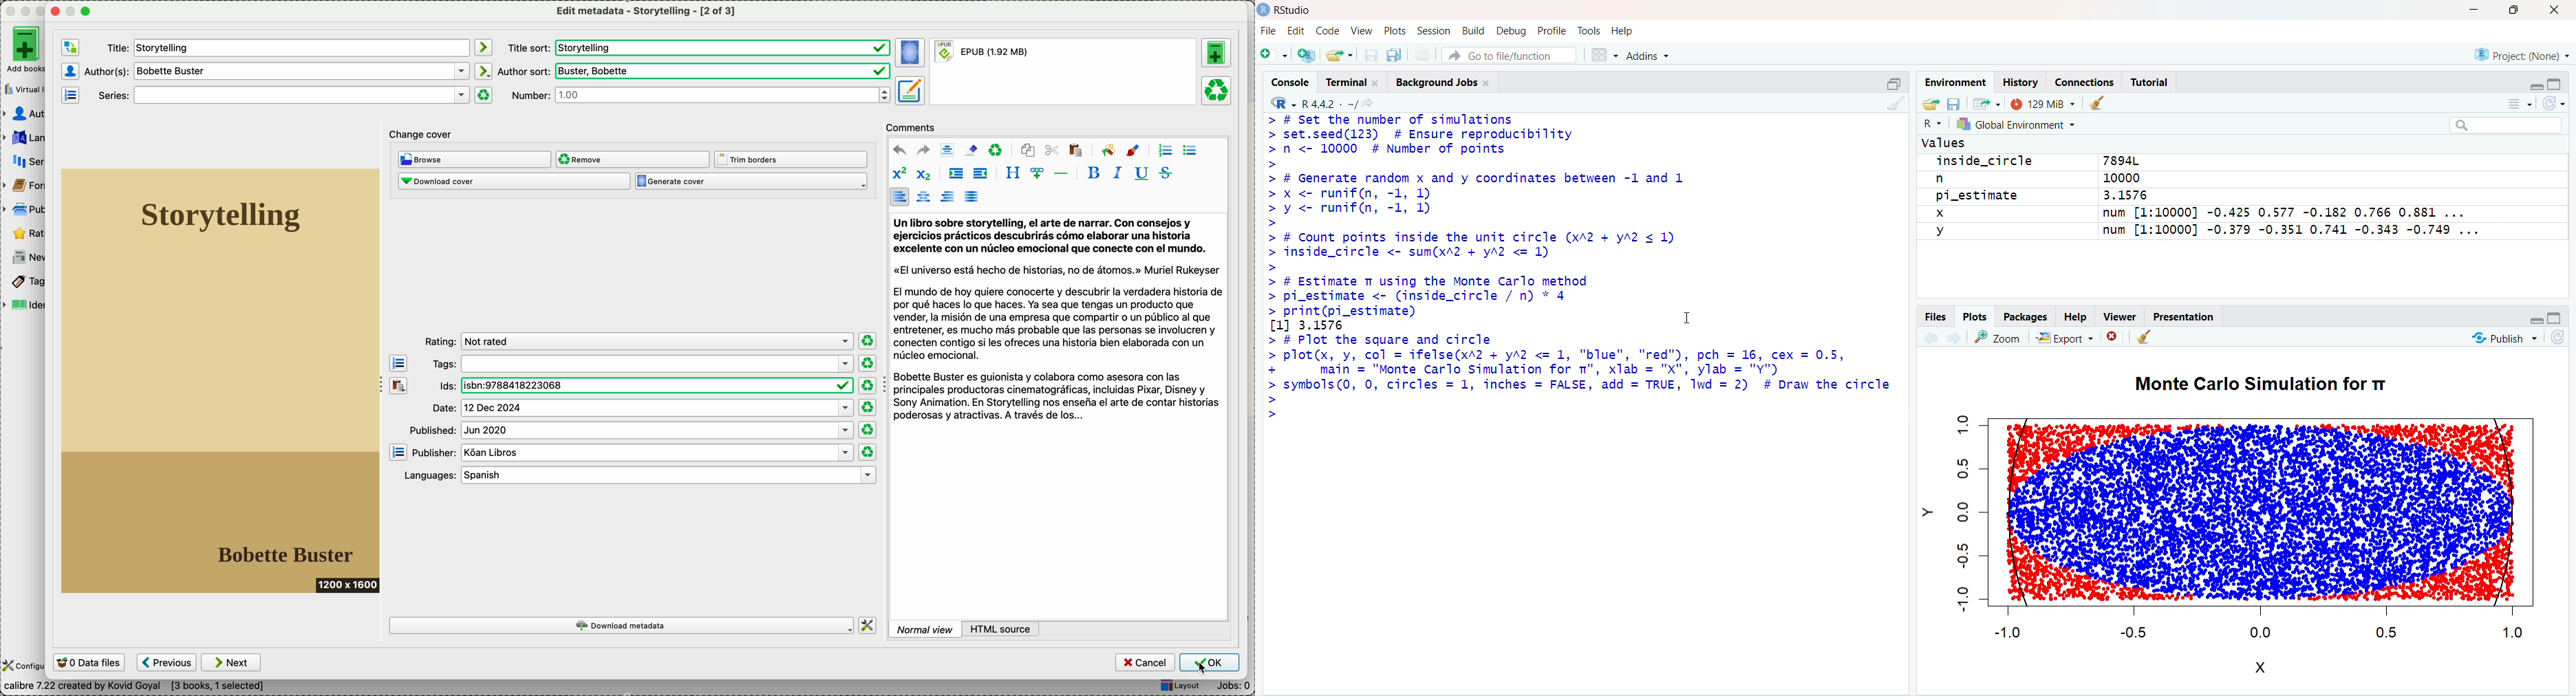 The height and width of the screenshot is (700, 2576). I want to click on Minimize, so click(2473, 10).